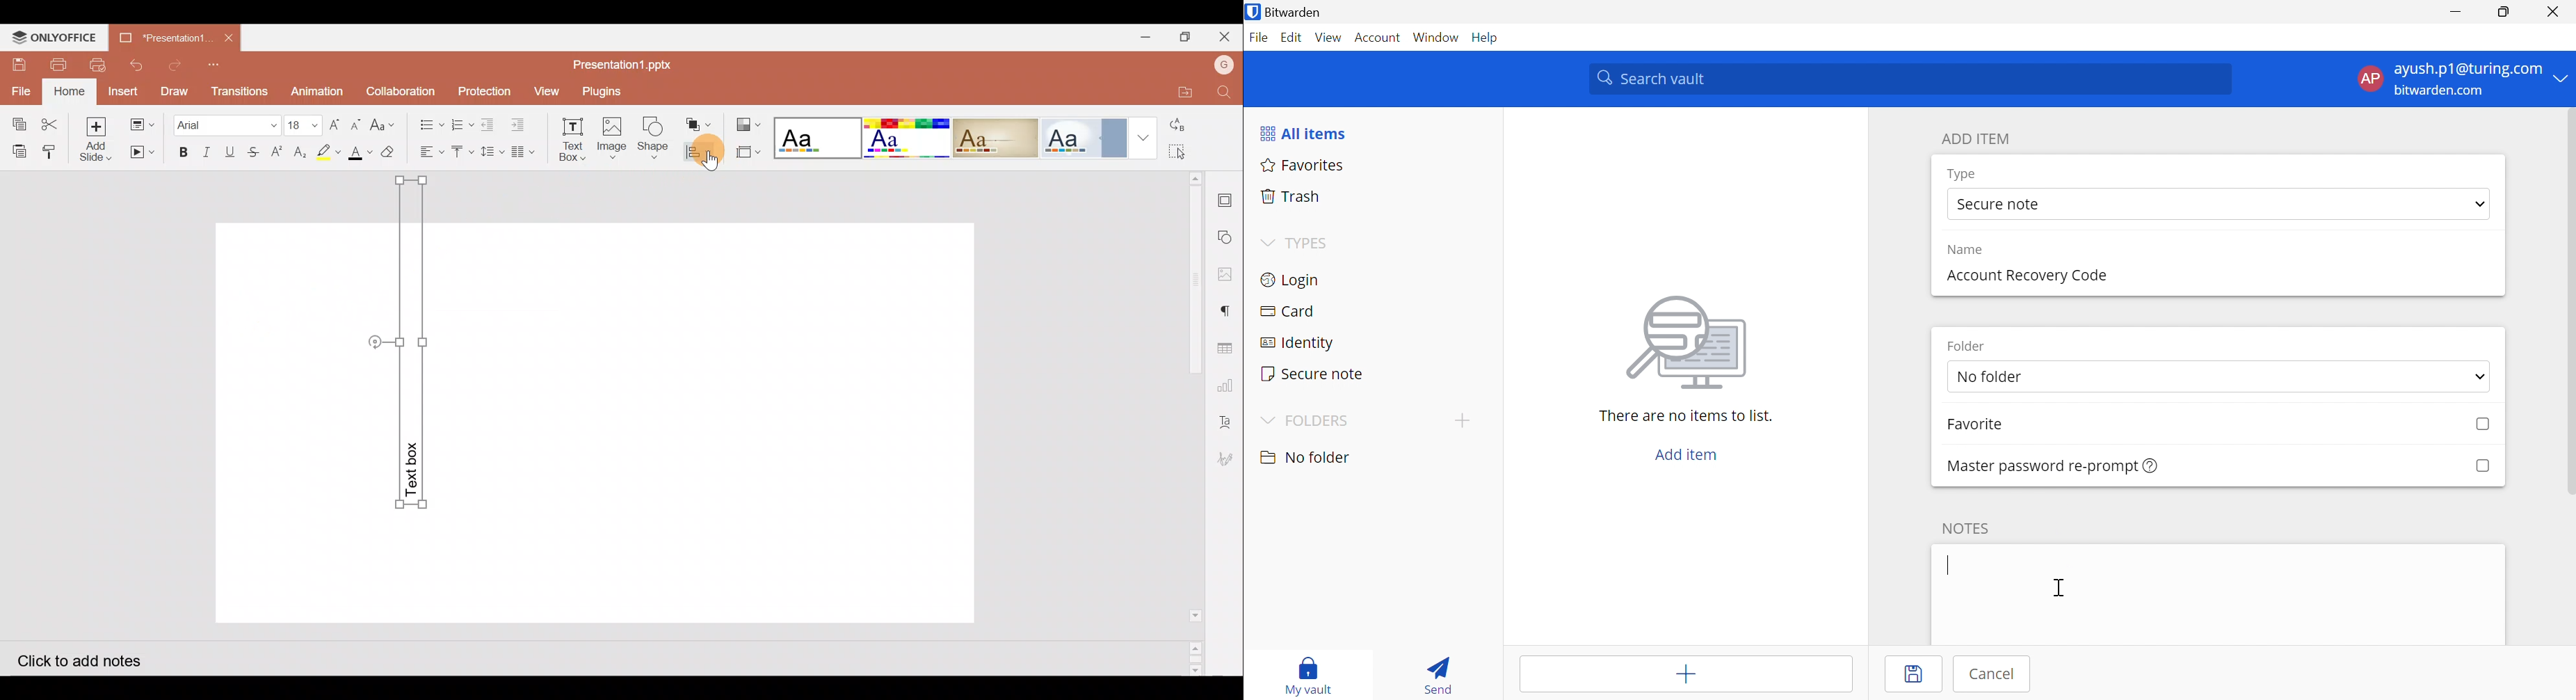  Describe the element at coordinates (903, 137) in the screenshot. I see `Basic` at that location.